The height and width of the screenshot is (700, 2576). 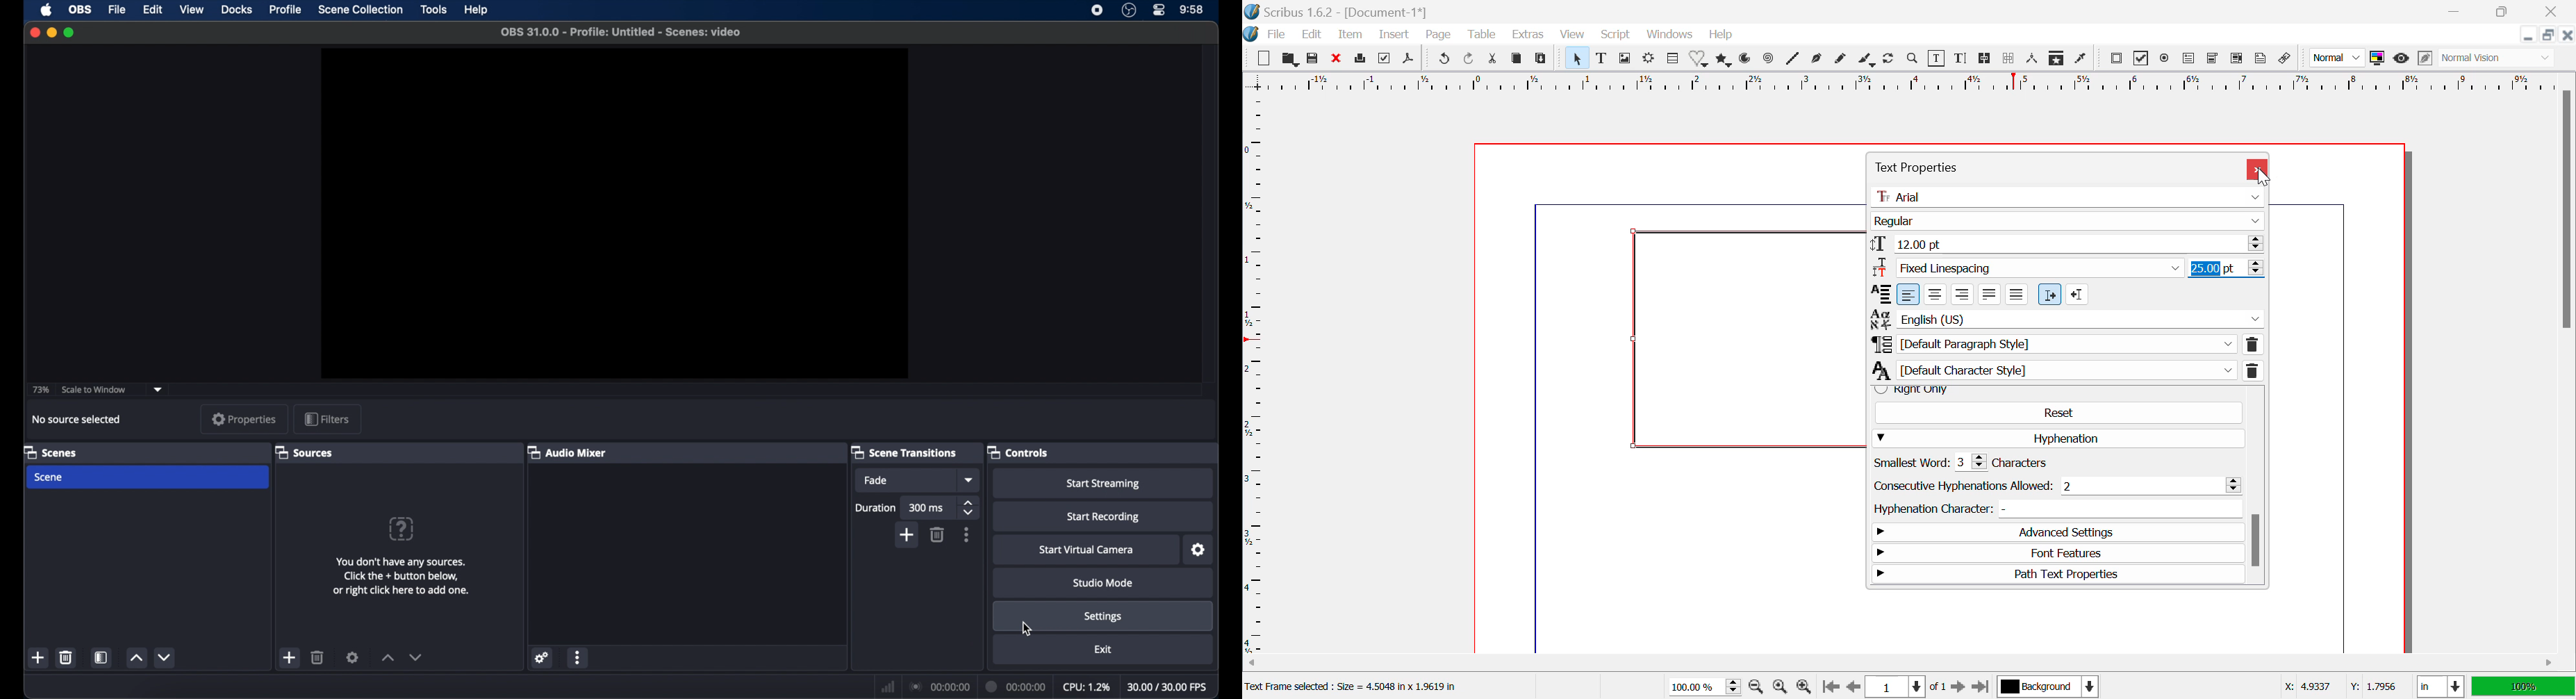 I want to click on Last Page, so click(x=1979, y=686).